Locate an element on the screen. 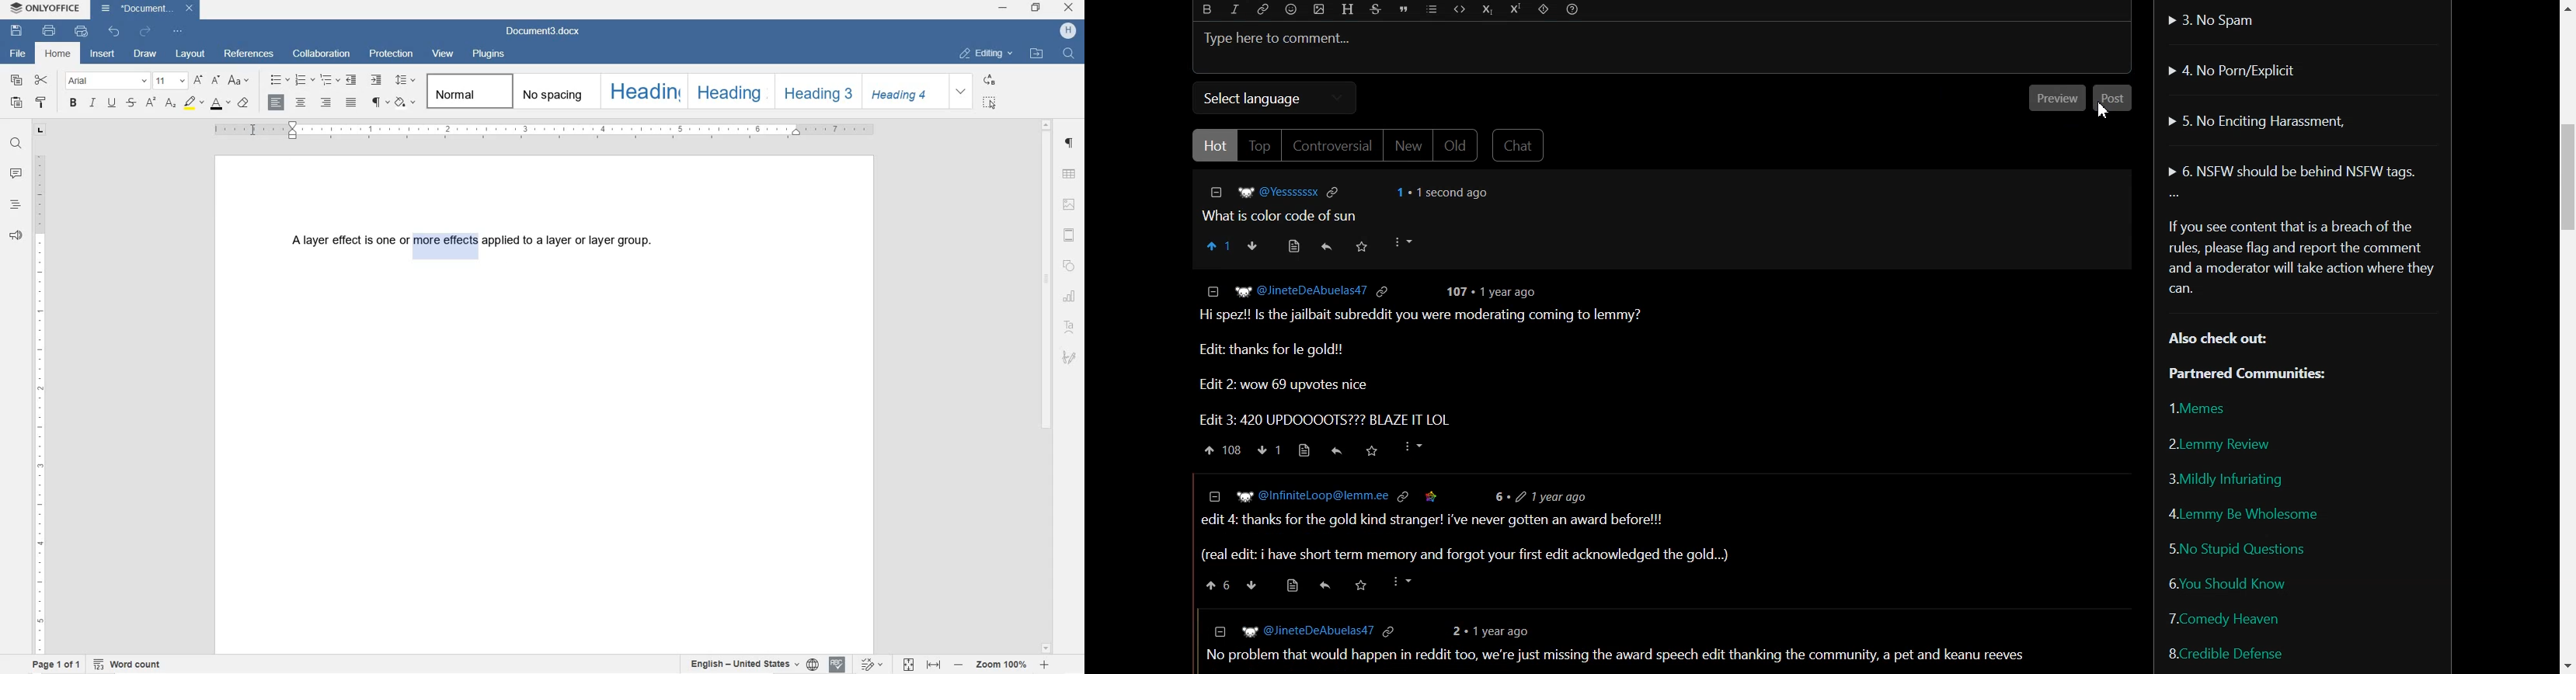 The height and width of the screenshot is (700, 2576). Text is located at coordinates (2301, 296).